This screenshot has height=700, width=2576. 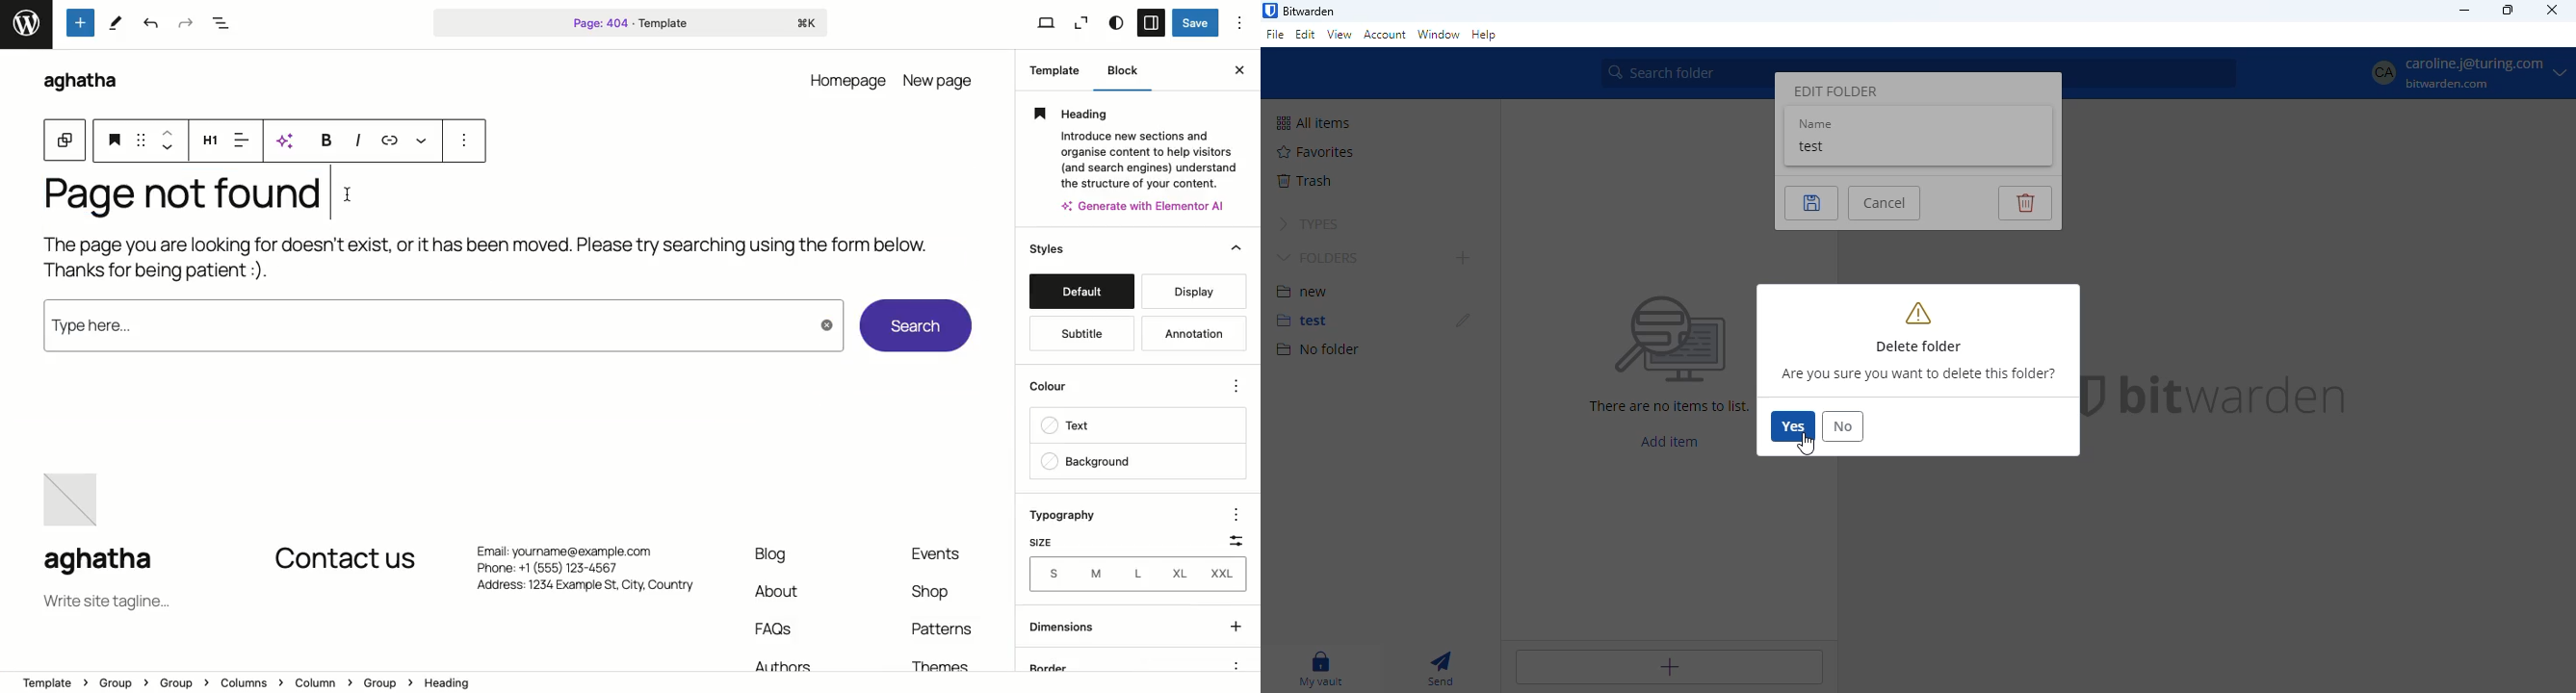 I want to click on Move up and down, so click(x=167, y=142).